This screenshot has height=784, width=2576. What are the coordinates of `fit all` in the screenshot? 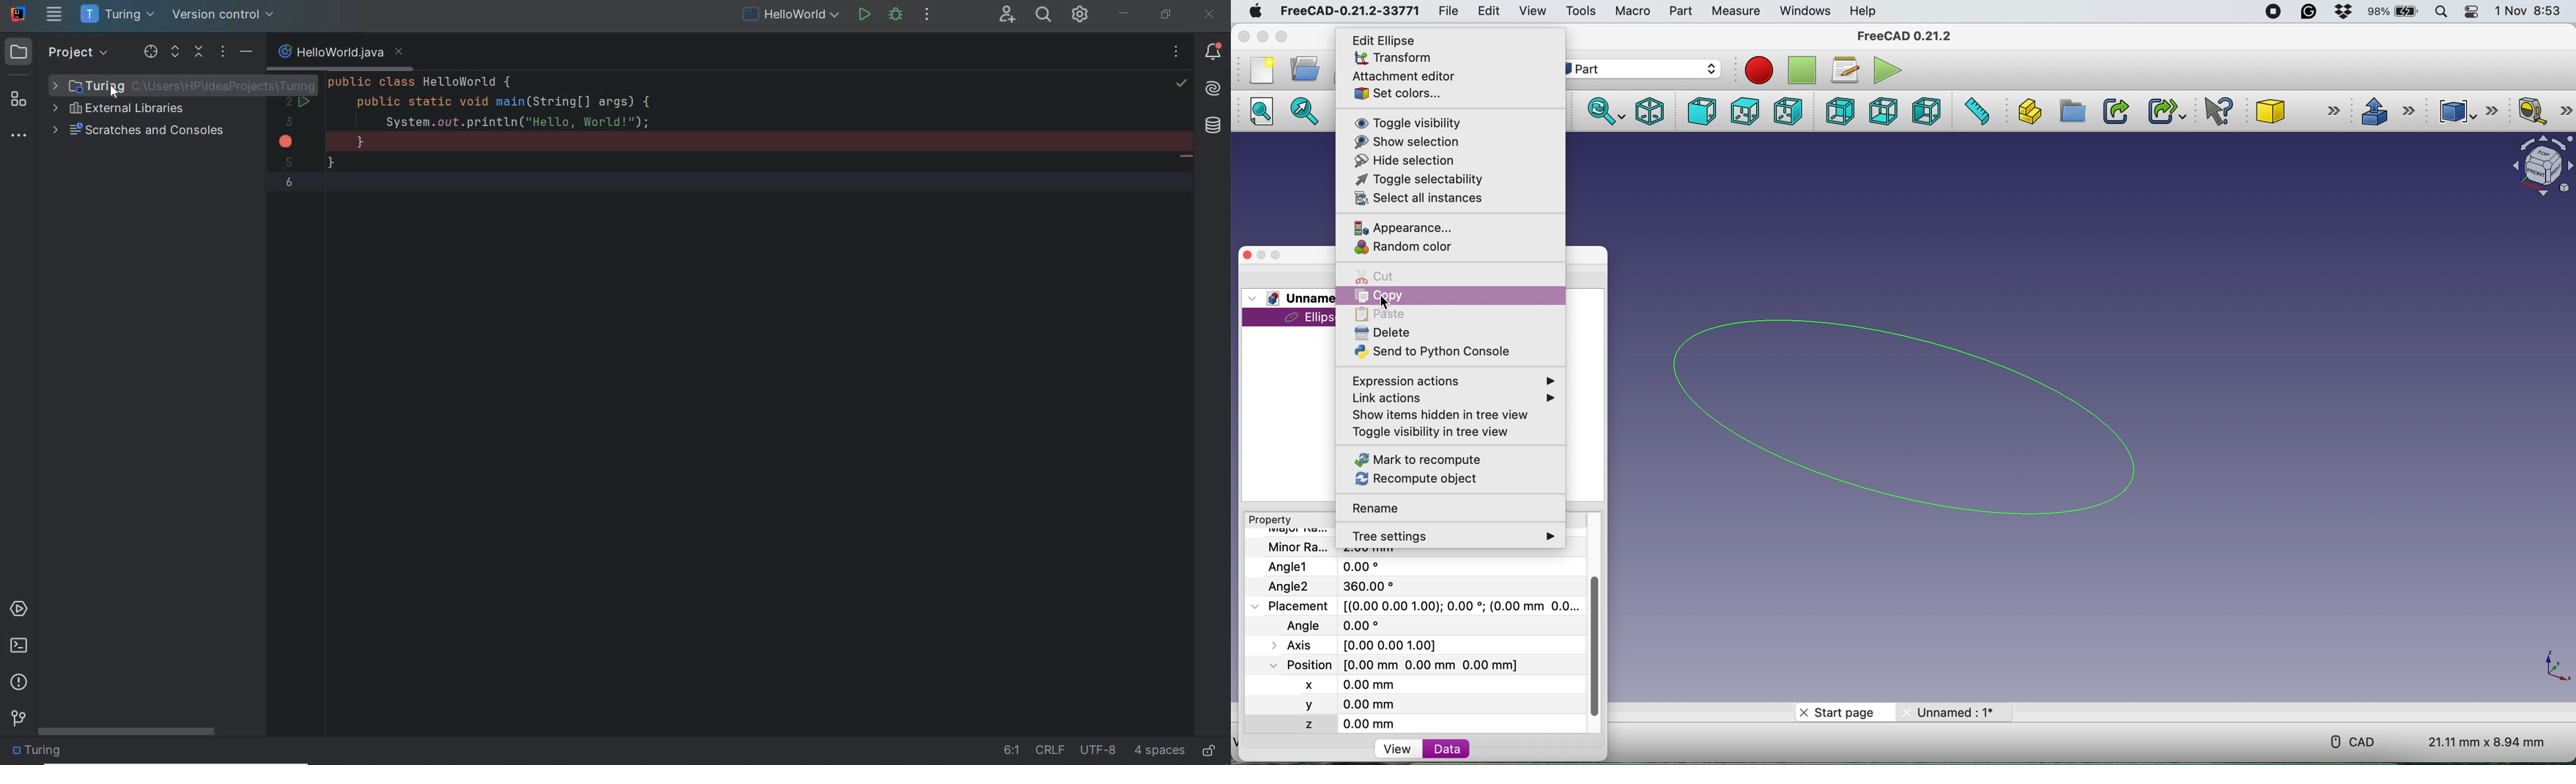 It's located at (1261, 111).